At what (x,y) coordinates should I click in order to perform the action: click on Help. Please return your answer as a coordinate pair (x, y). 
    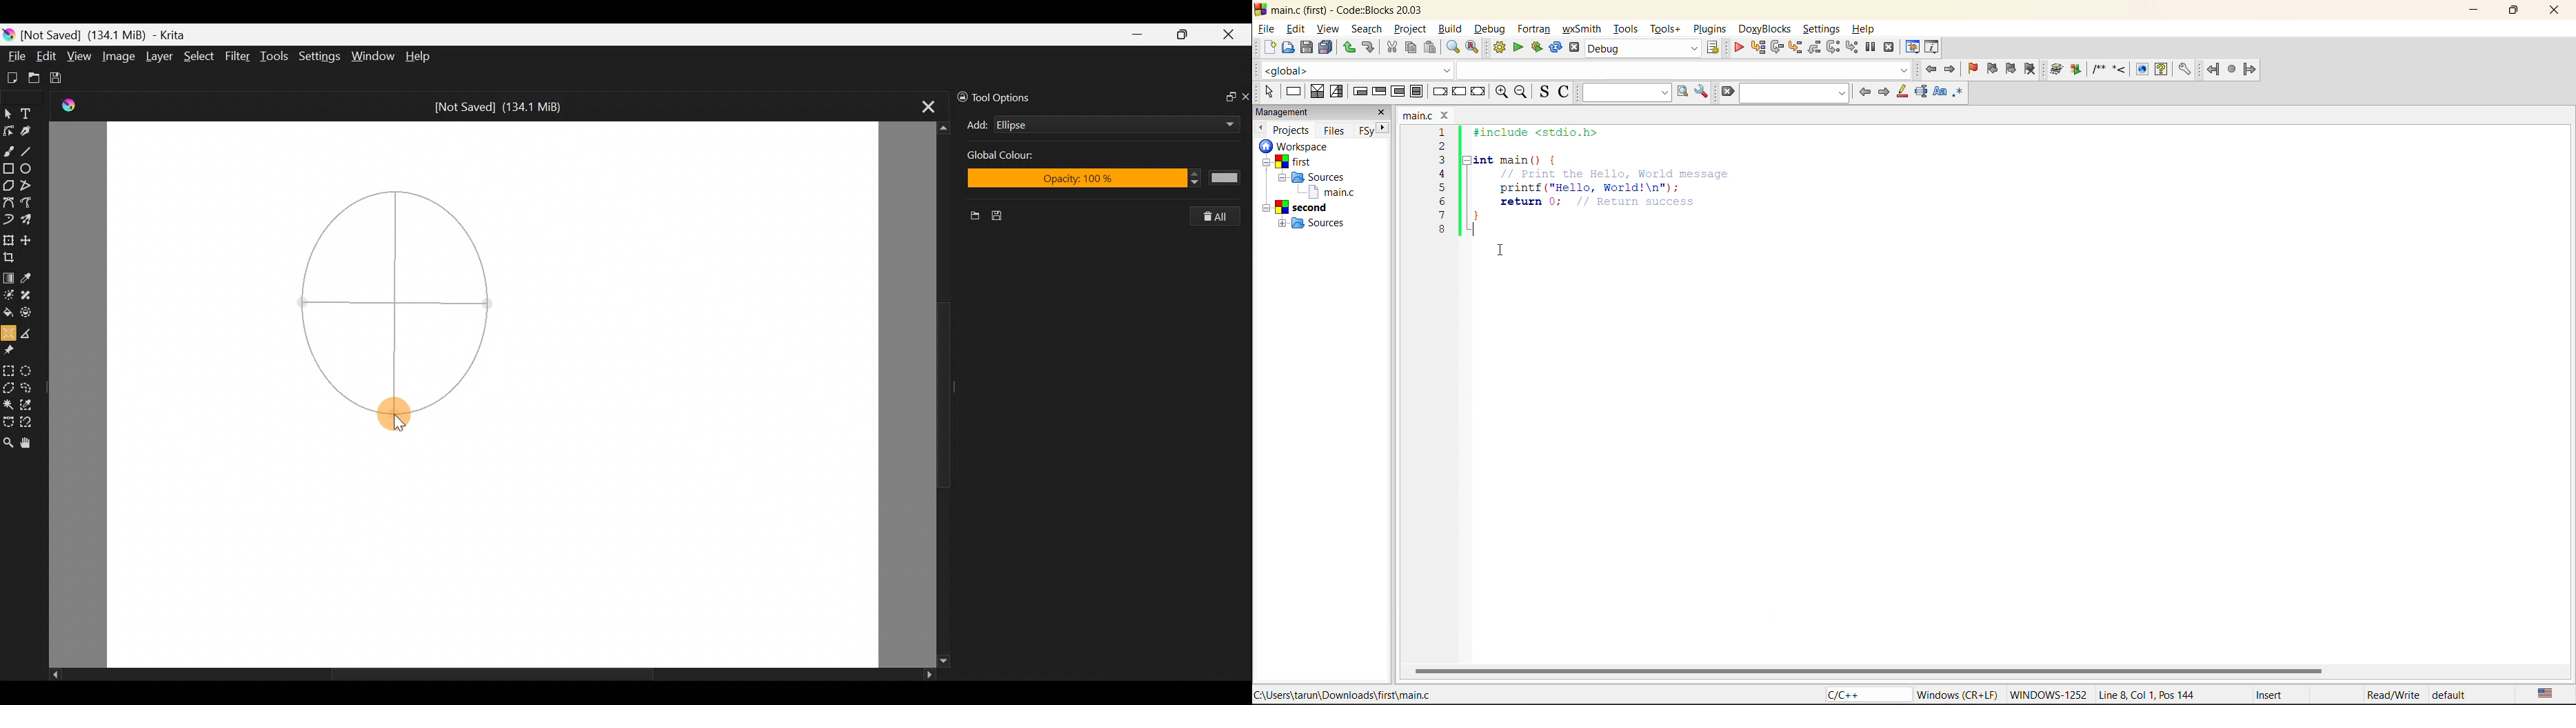
    Looking at the image, I should click on (419, 57).